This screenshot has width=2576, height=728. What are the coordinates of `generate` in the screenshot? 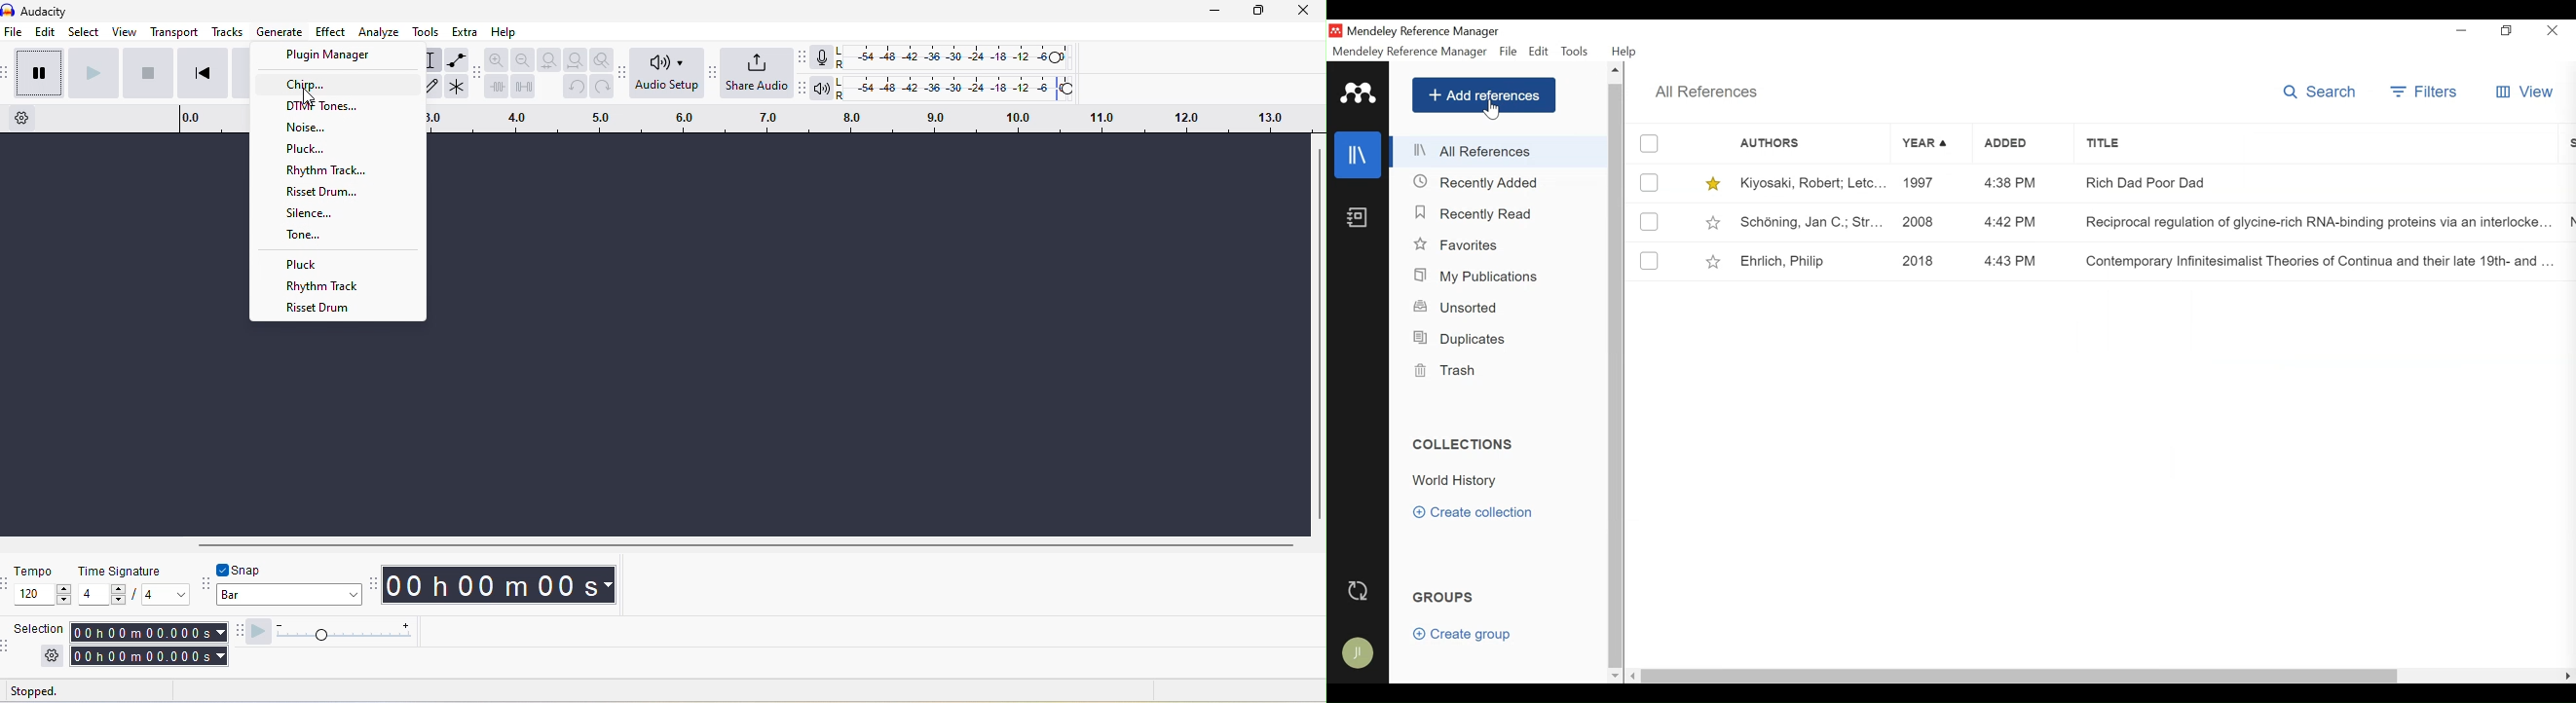 It's located at (279, 33).